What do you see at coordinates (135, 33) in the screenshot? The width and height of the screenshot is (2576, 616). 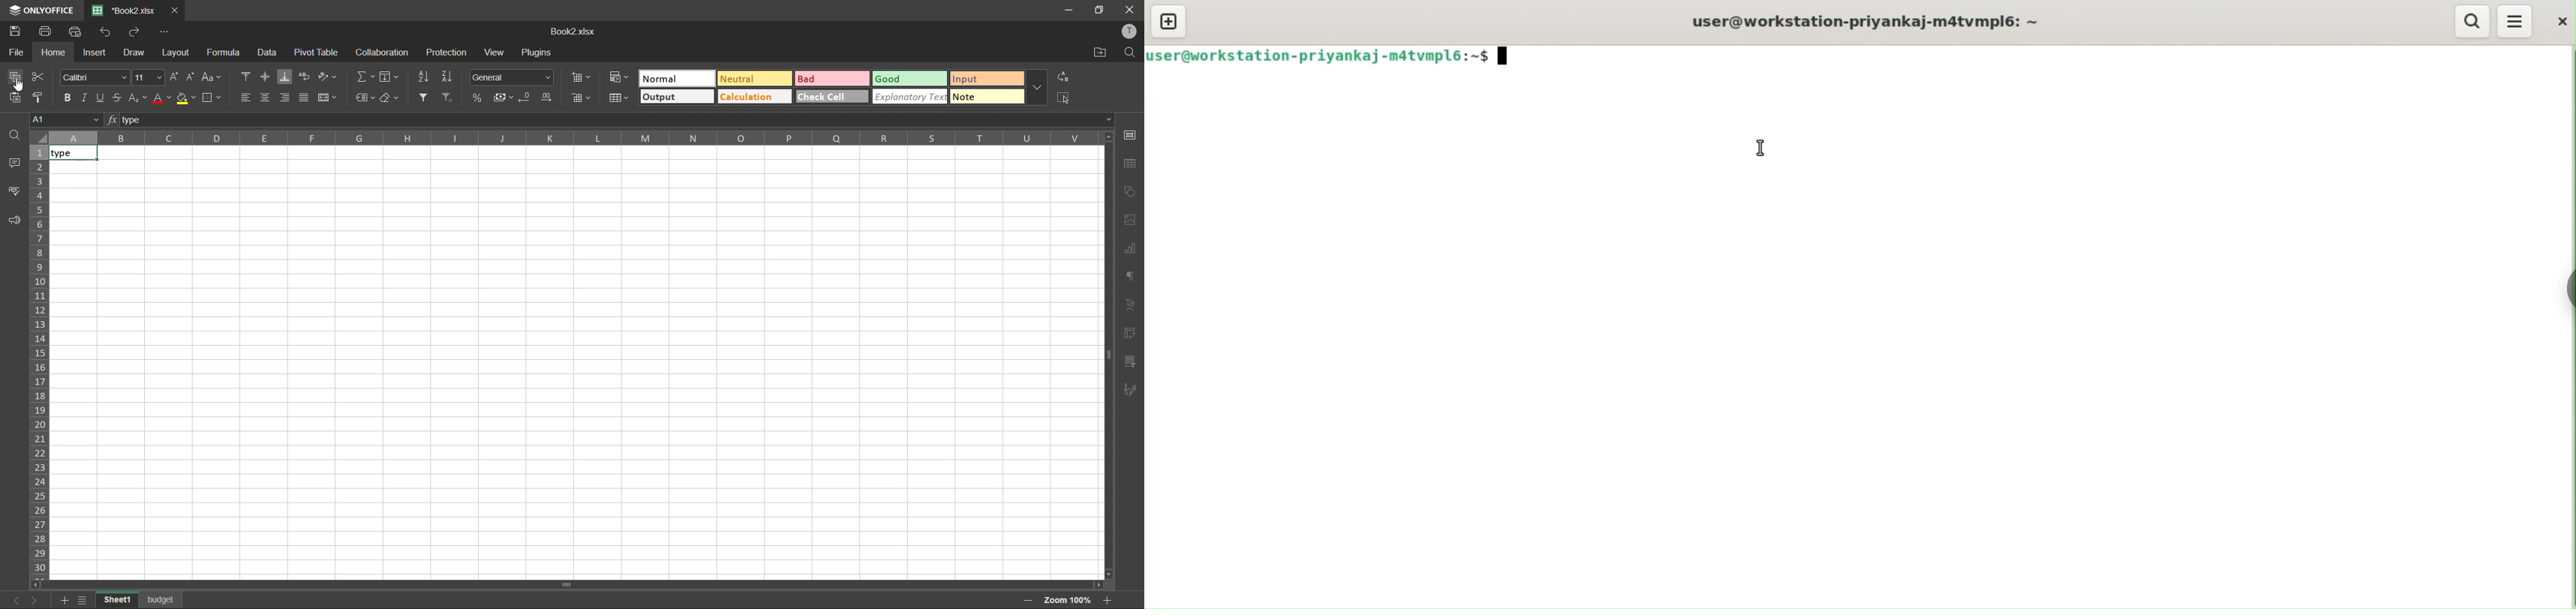 I see `redo` at bounding box center [135, 33].